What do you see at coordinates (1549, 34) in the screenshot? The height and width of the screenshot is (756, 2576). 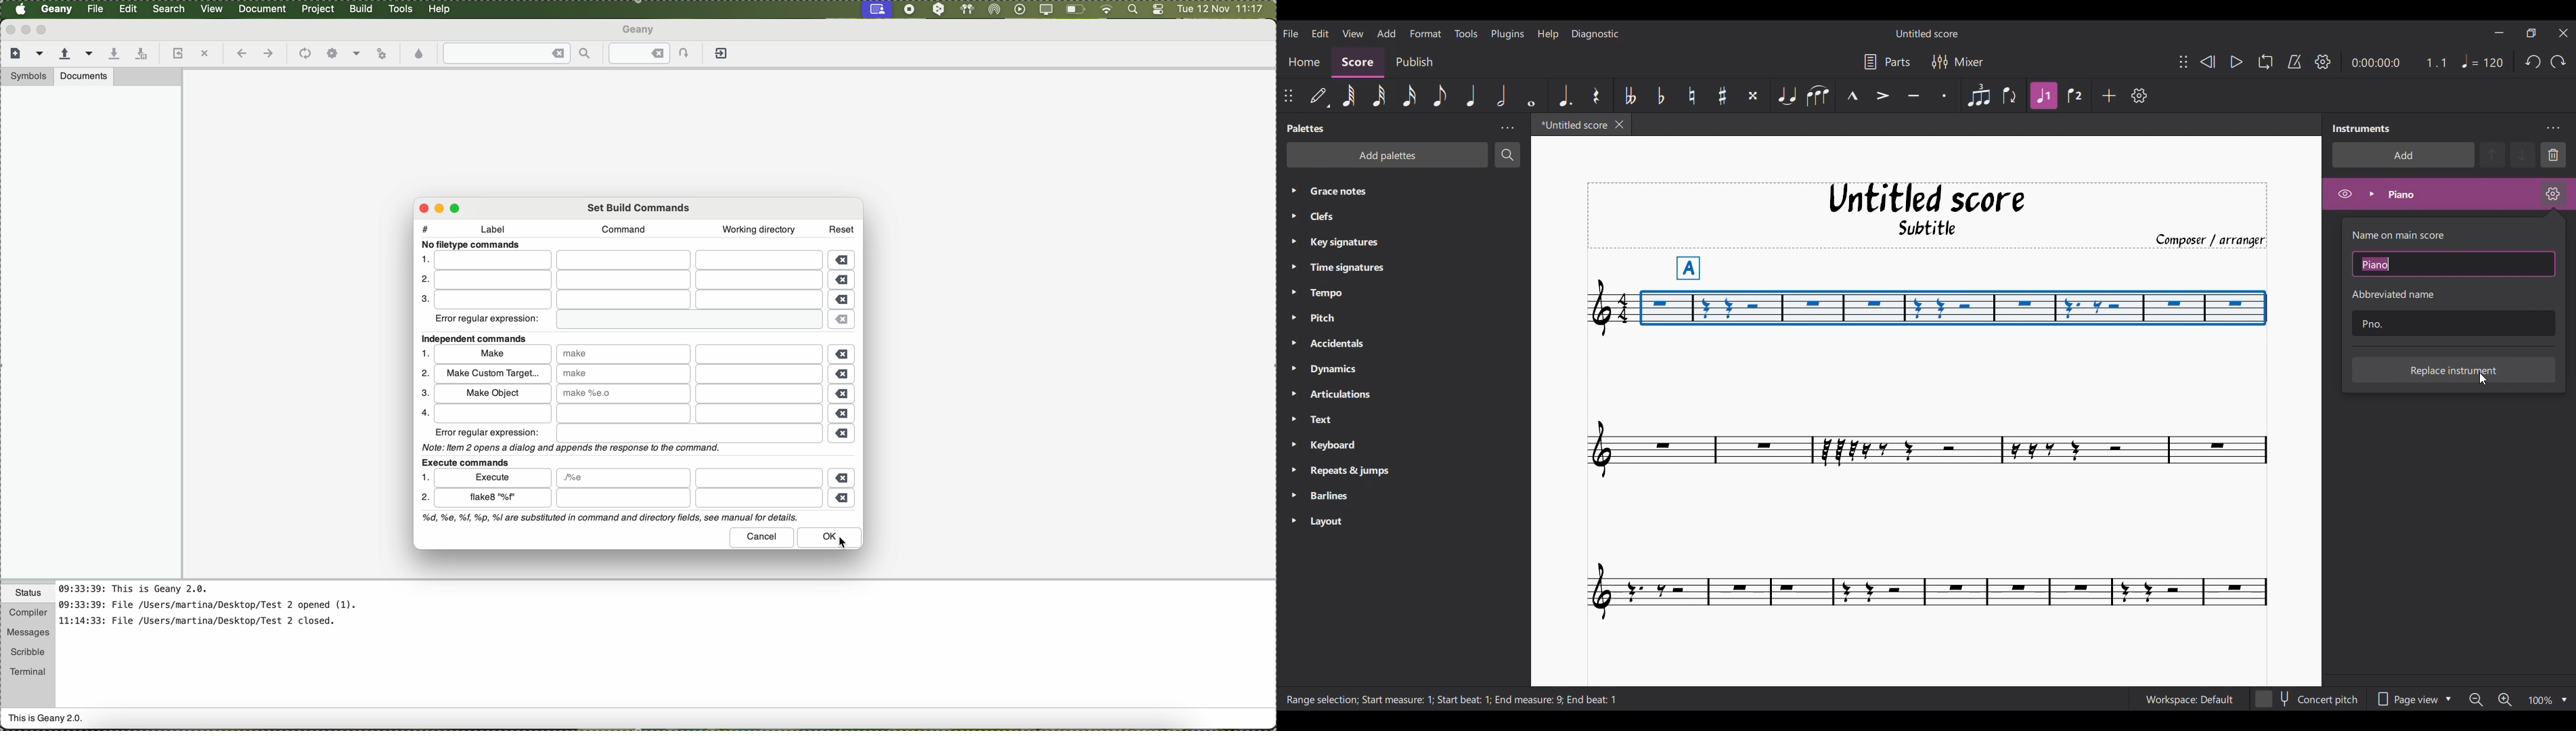 I see `Help menu` at bounding box center [1549, 34].